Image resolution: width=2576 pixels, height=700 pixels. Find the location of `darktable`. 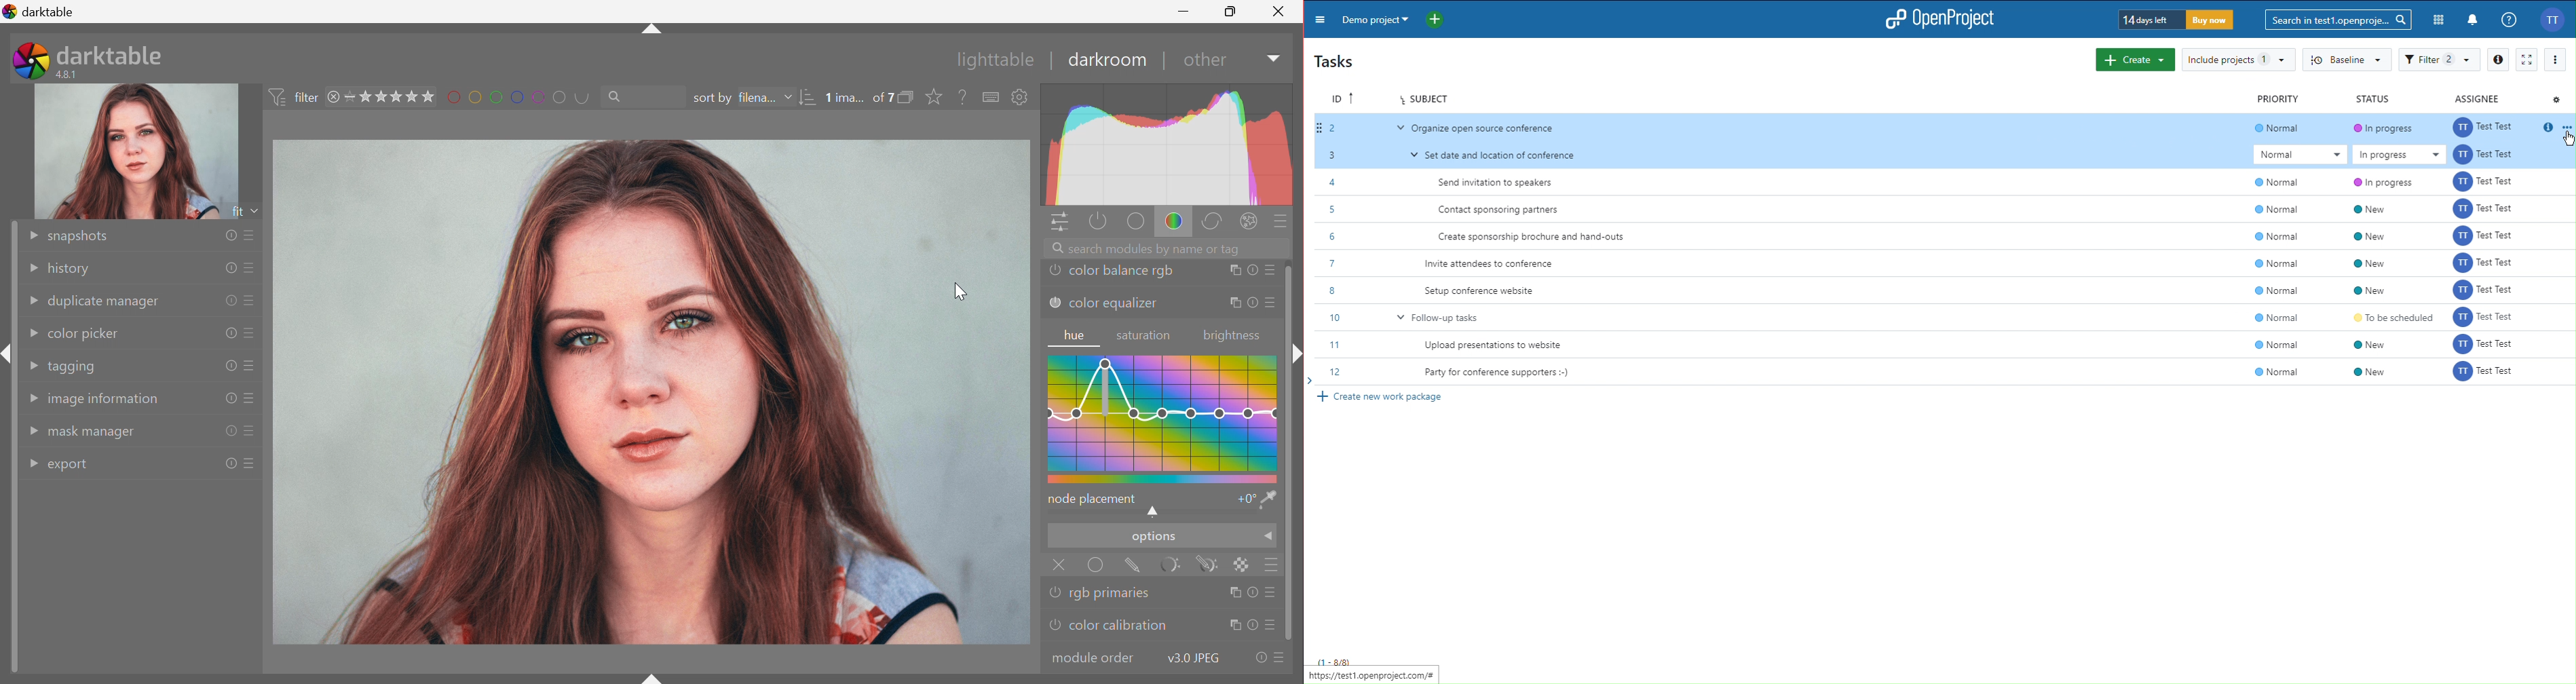

darktable is located at coordinates (112, 52).